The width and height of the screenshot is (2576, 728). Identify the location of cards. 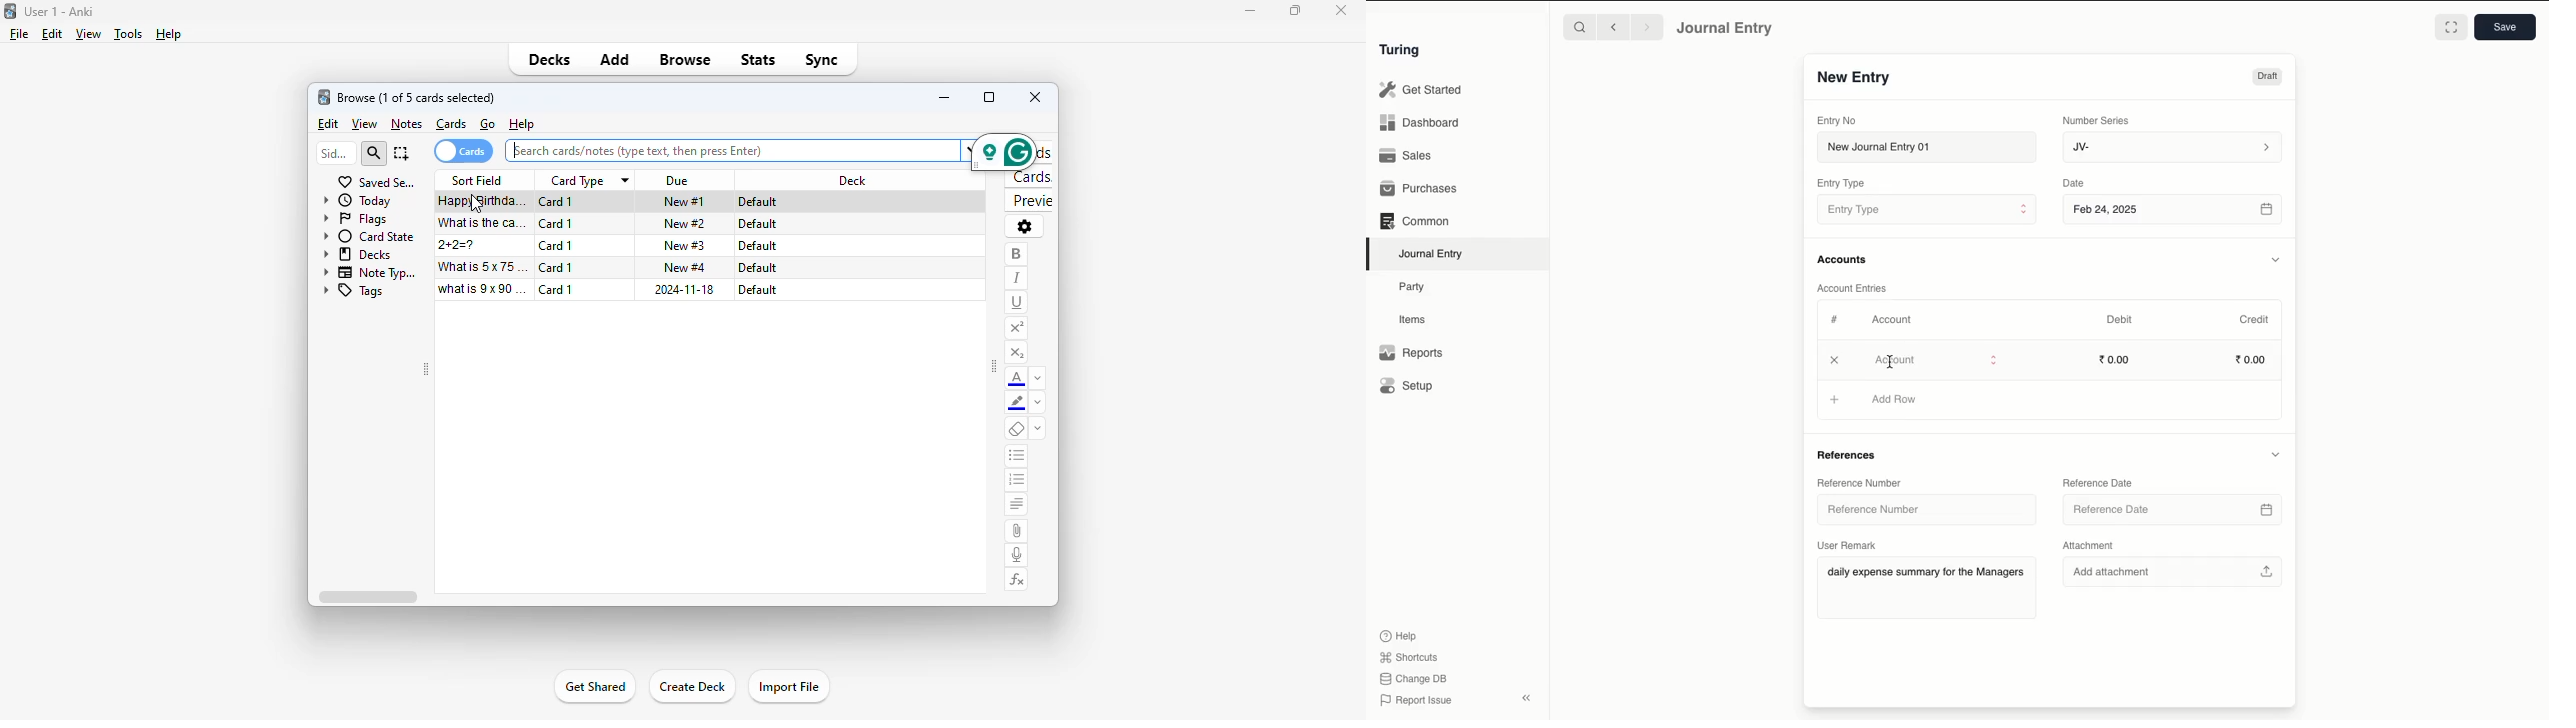
(1030, 177).